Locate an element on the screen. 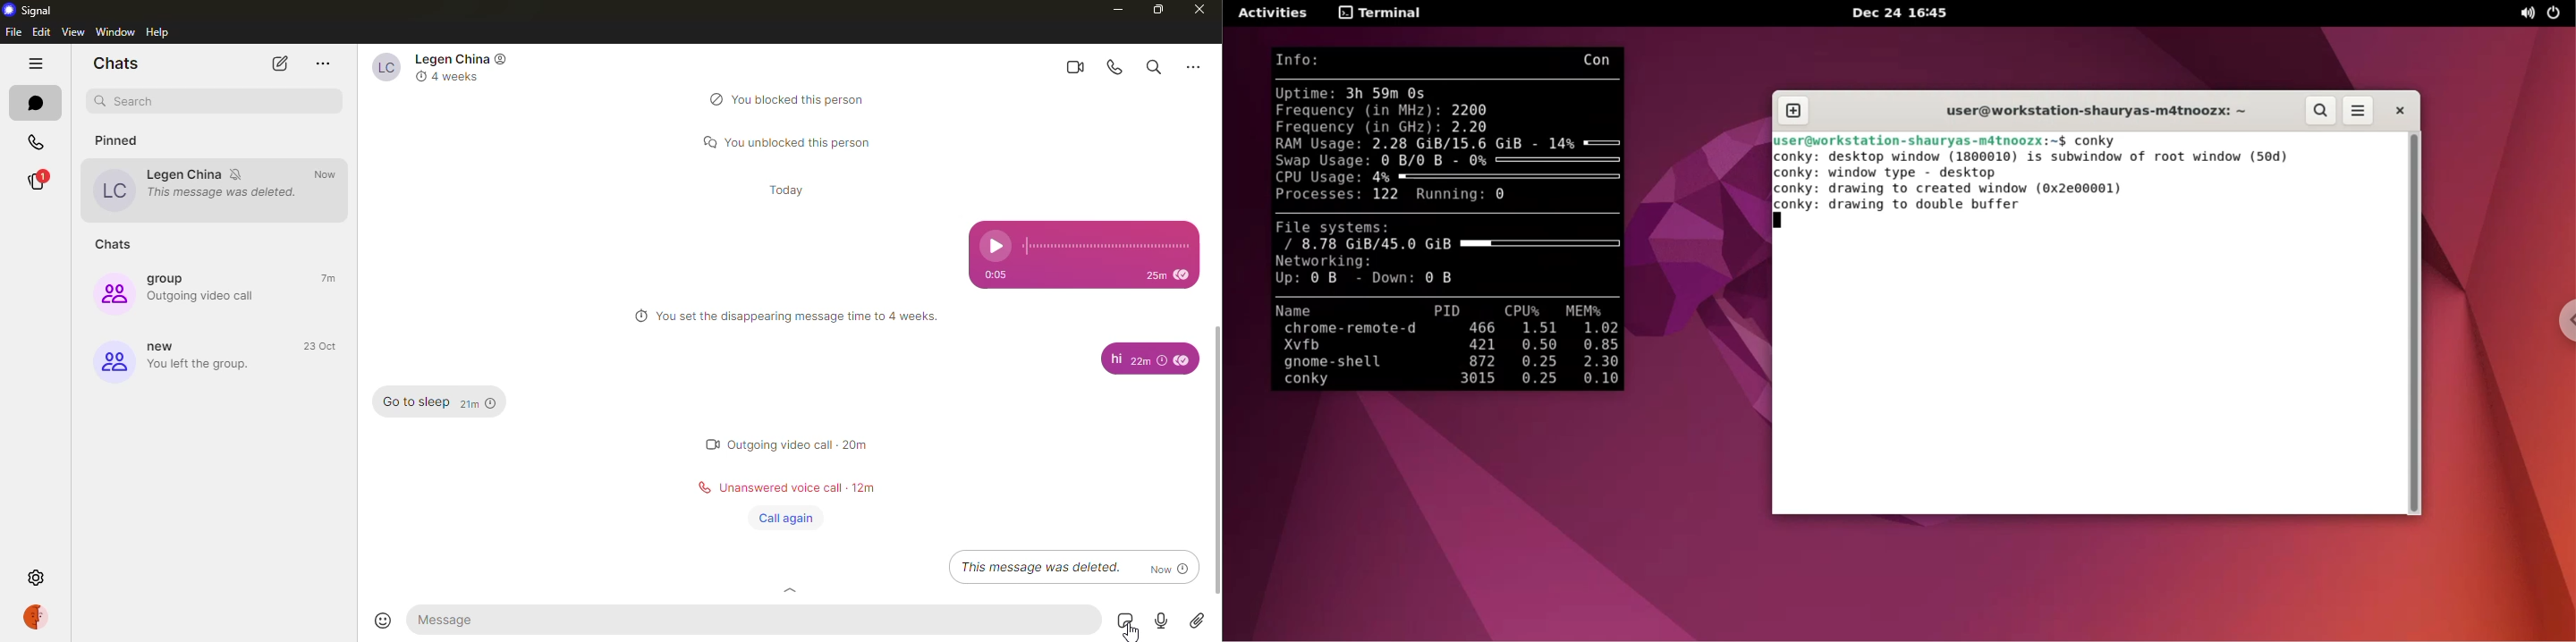 The height and width of the screenshot is (644, 2576). new chat is located at coordinates (281, 63).